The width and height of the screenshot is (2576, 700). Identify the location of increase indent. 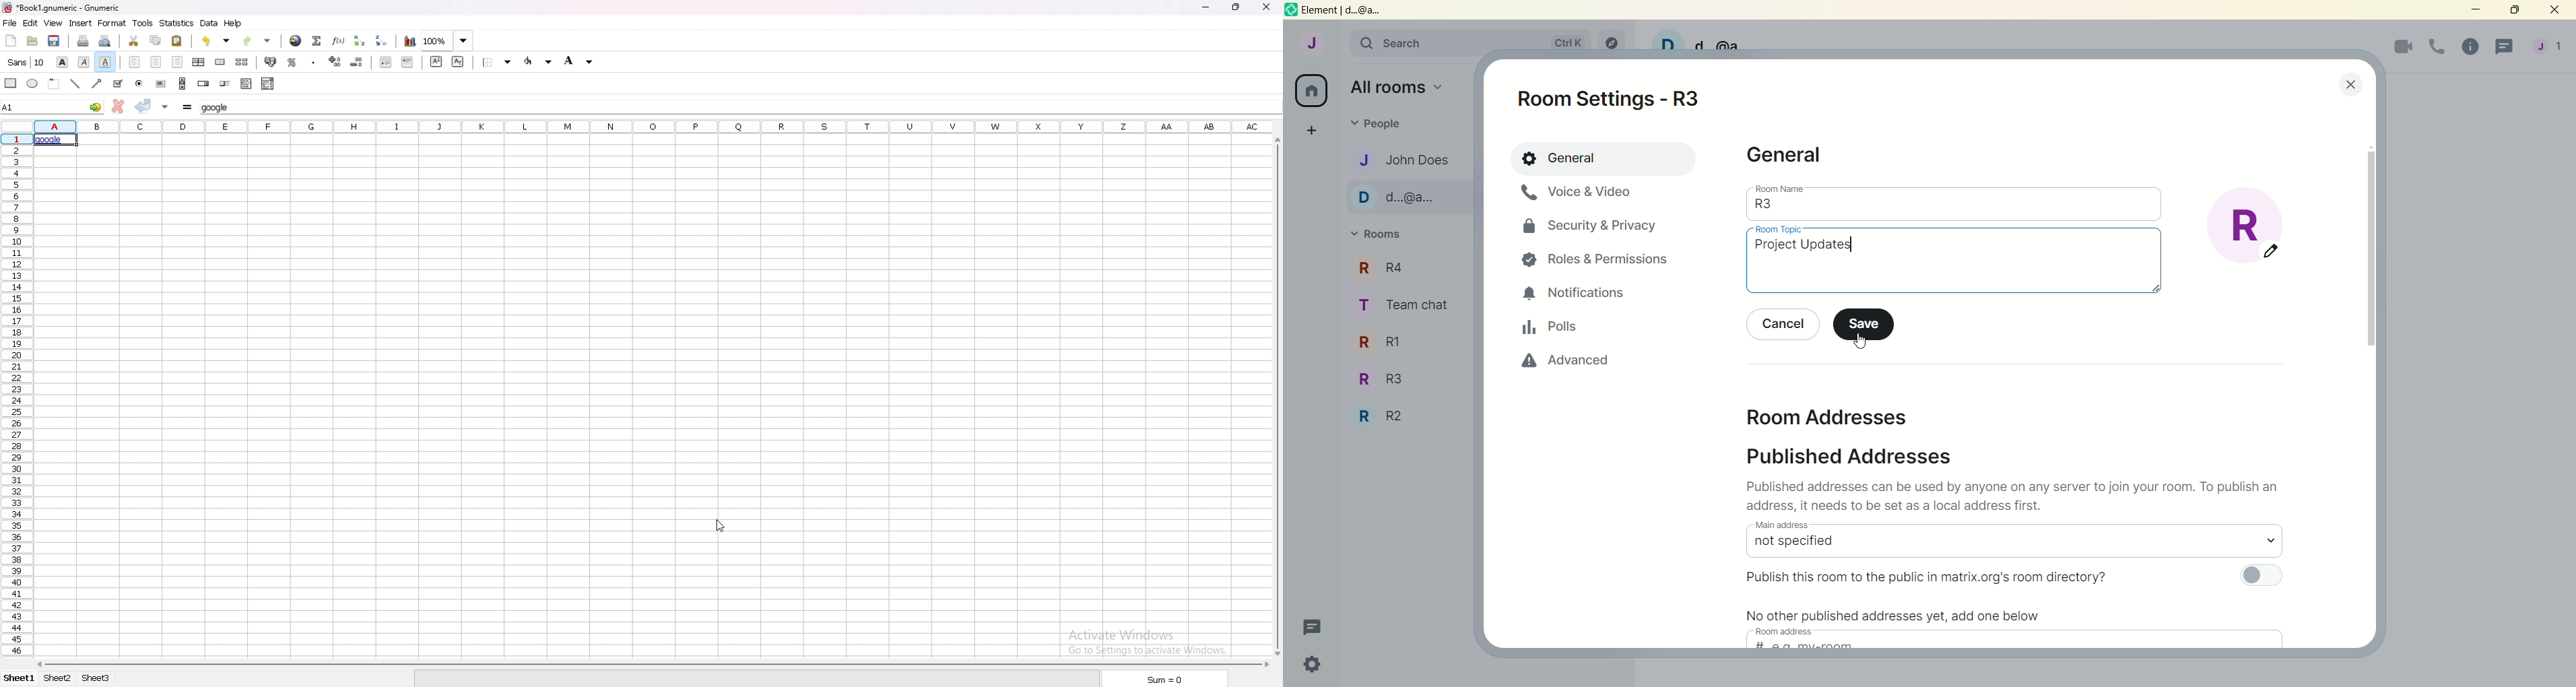
(407, 61).